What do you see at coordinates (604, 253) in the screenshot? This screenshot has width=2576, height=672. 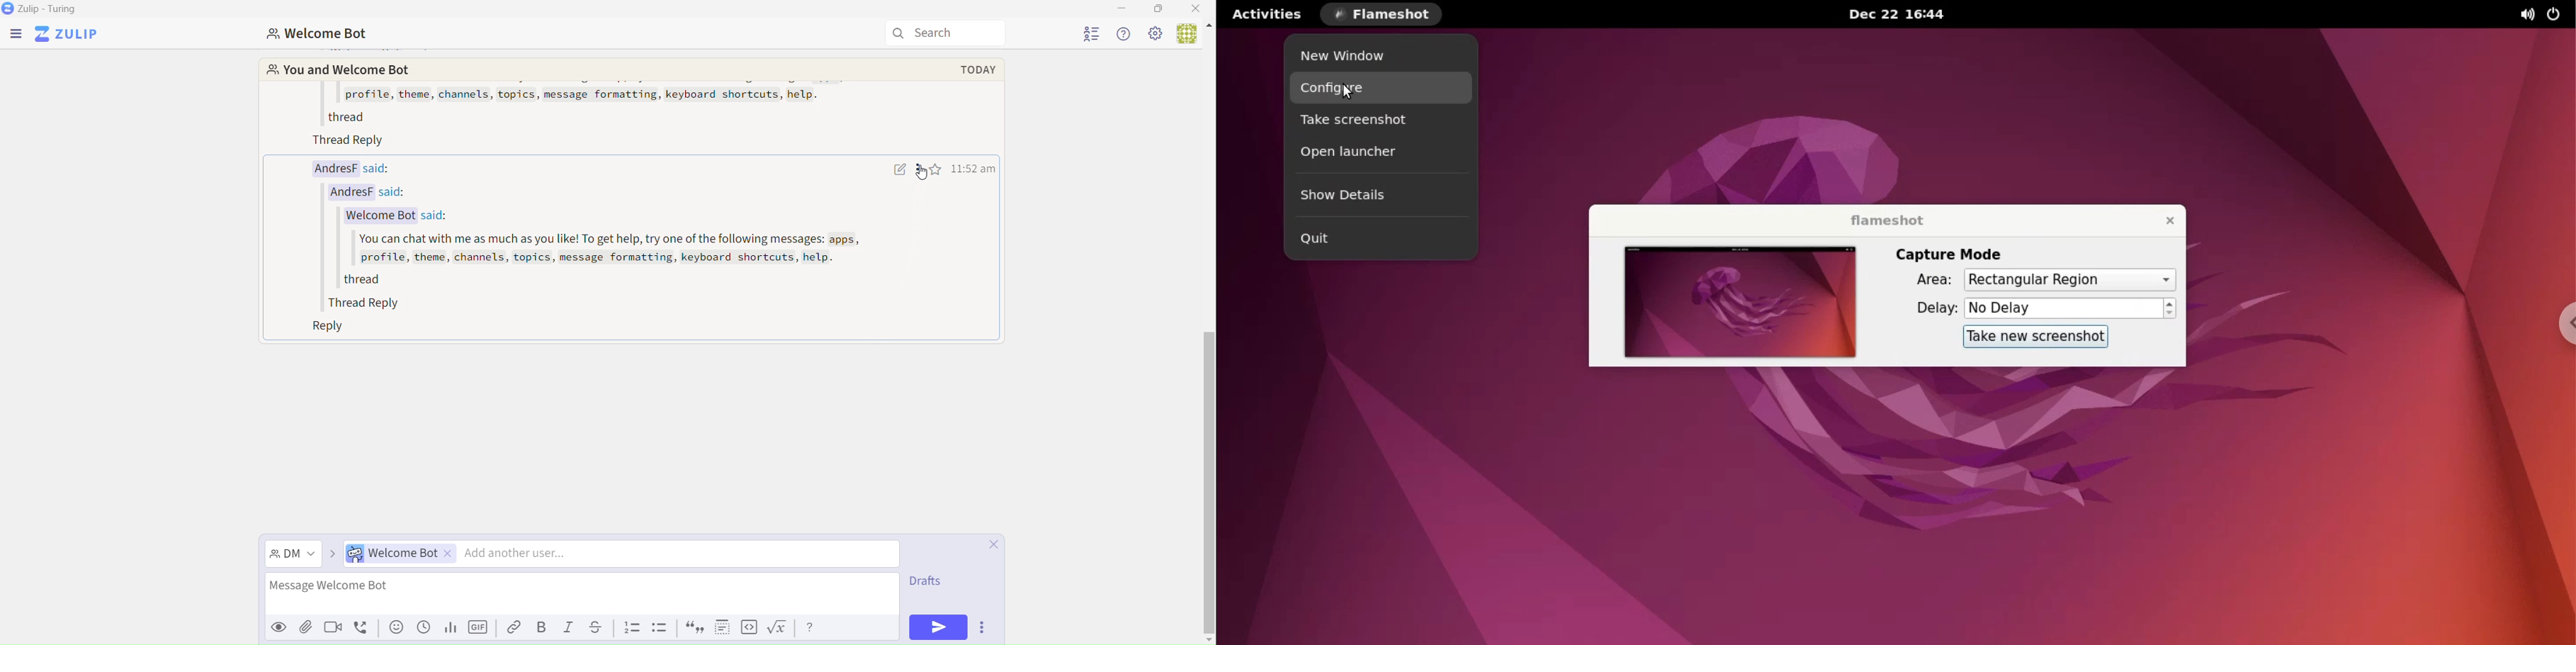 I see `You can chat with me as much as you like! To get help, try one of the following messages: apps,
profile, theme, channels, topics, message formatting, keyboard shortcuts, help.` at bounding box center [604, 253].